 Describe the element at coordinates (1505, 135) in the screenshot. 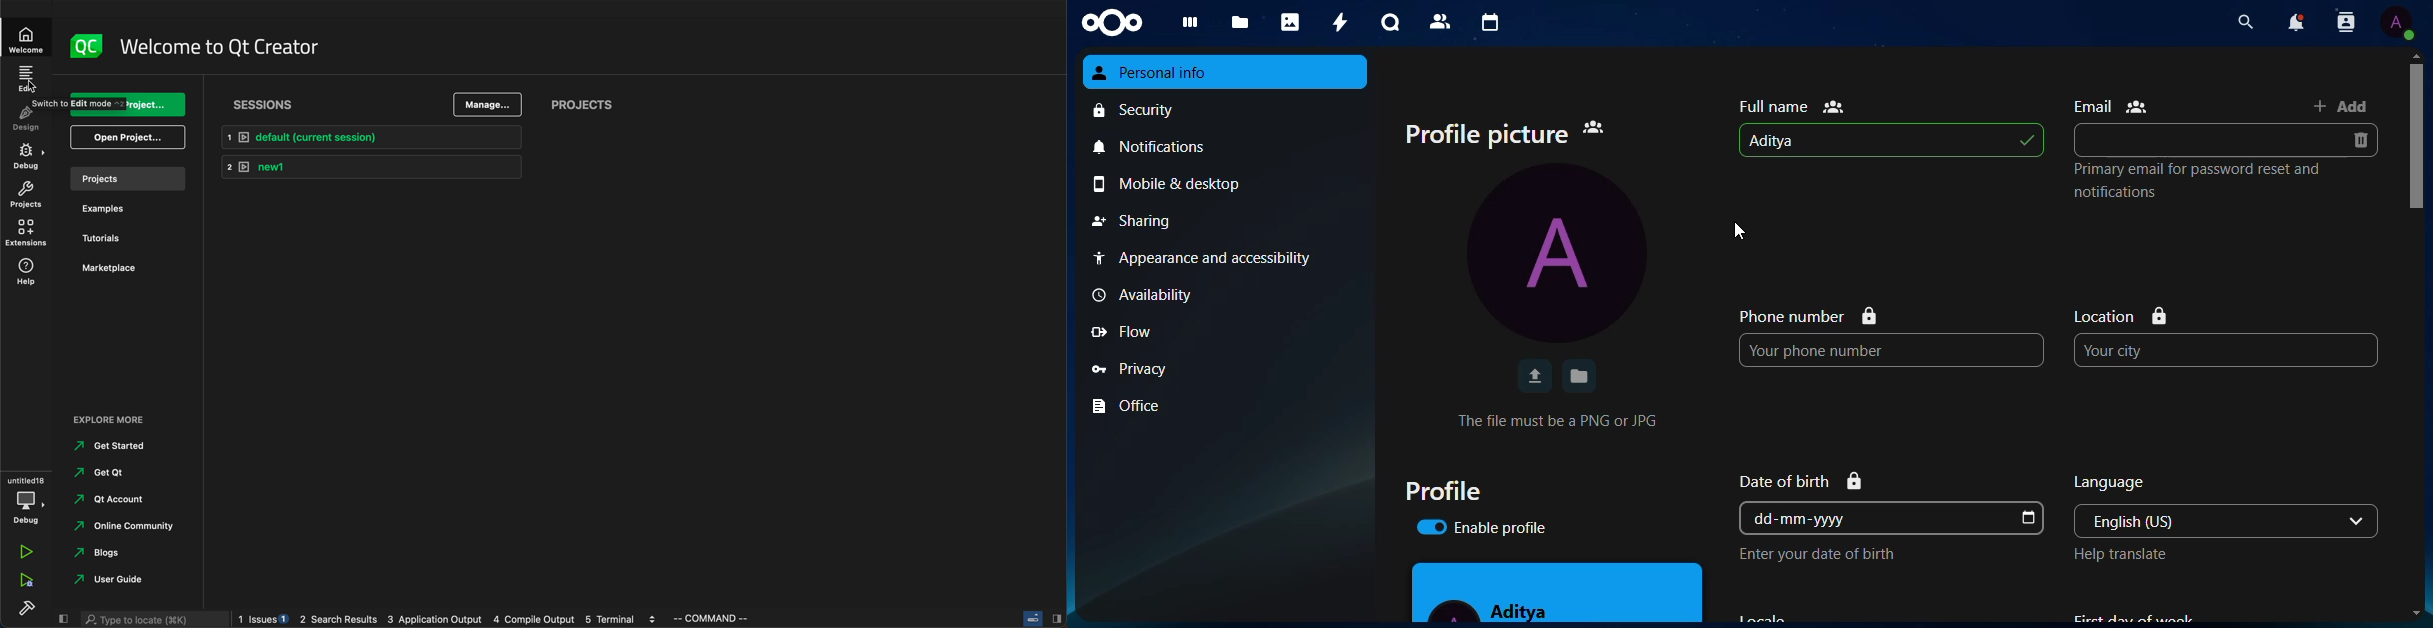

I see `profile picture` at that location.